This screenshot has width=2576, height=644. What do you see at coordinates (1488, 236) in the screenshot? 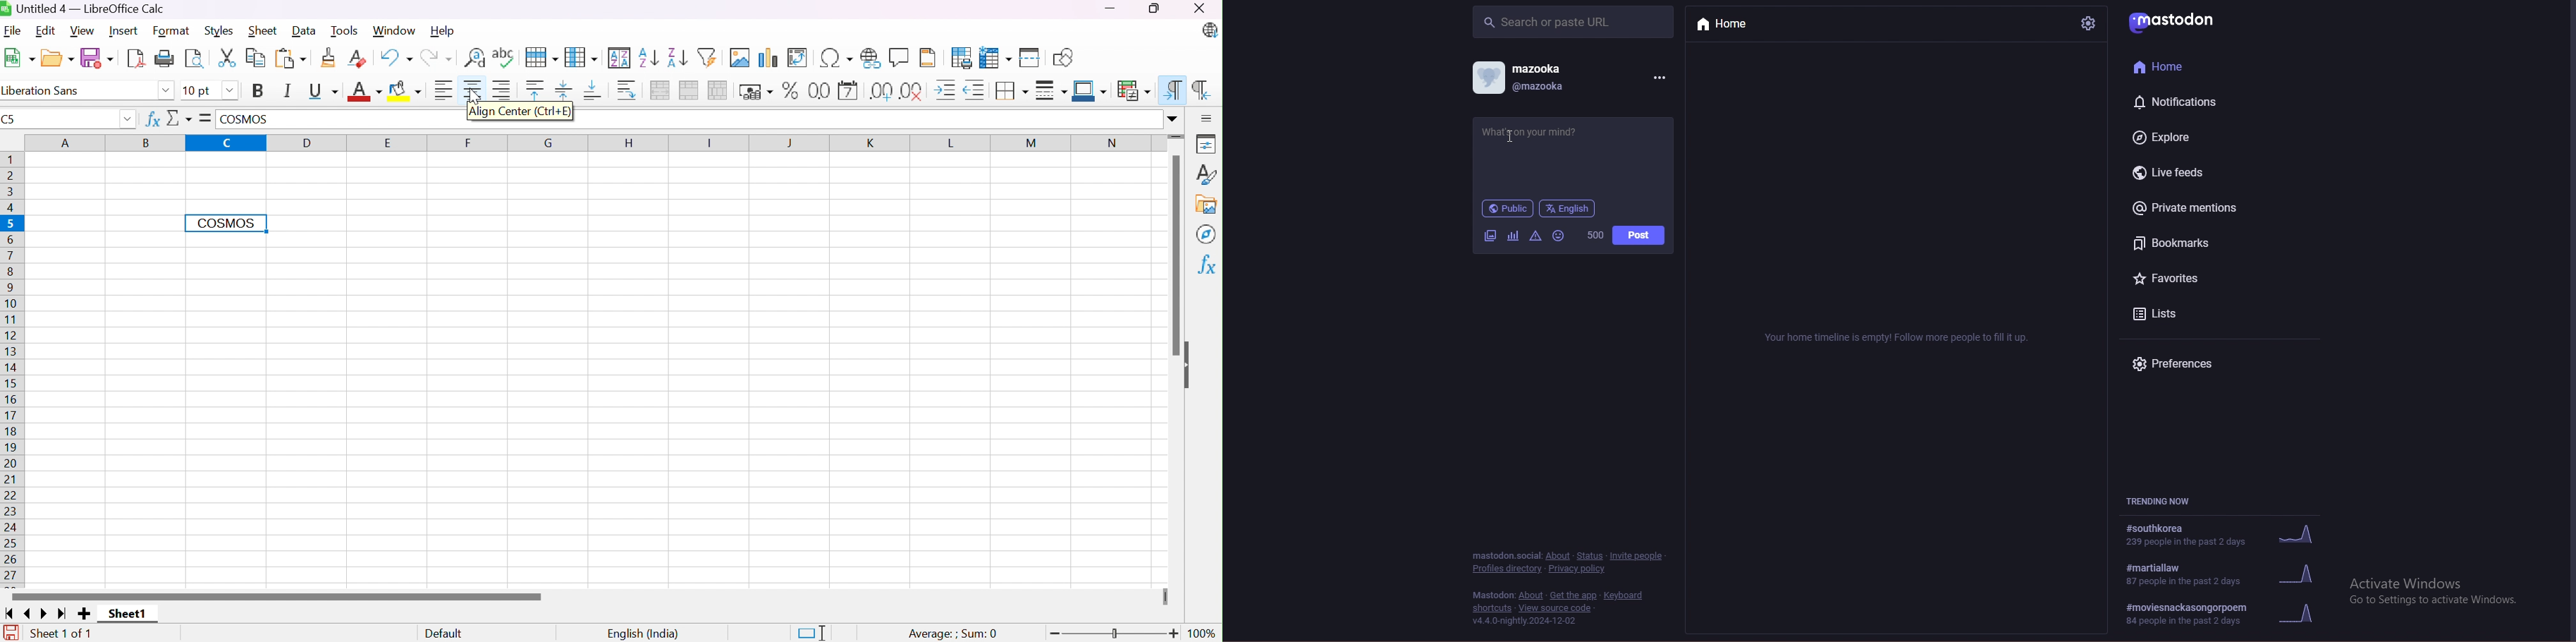
I see `image` at bounding box center [1488, 236].